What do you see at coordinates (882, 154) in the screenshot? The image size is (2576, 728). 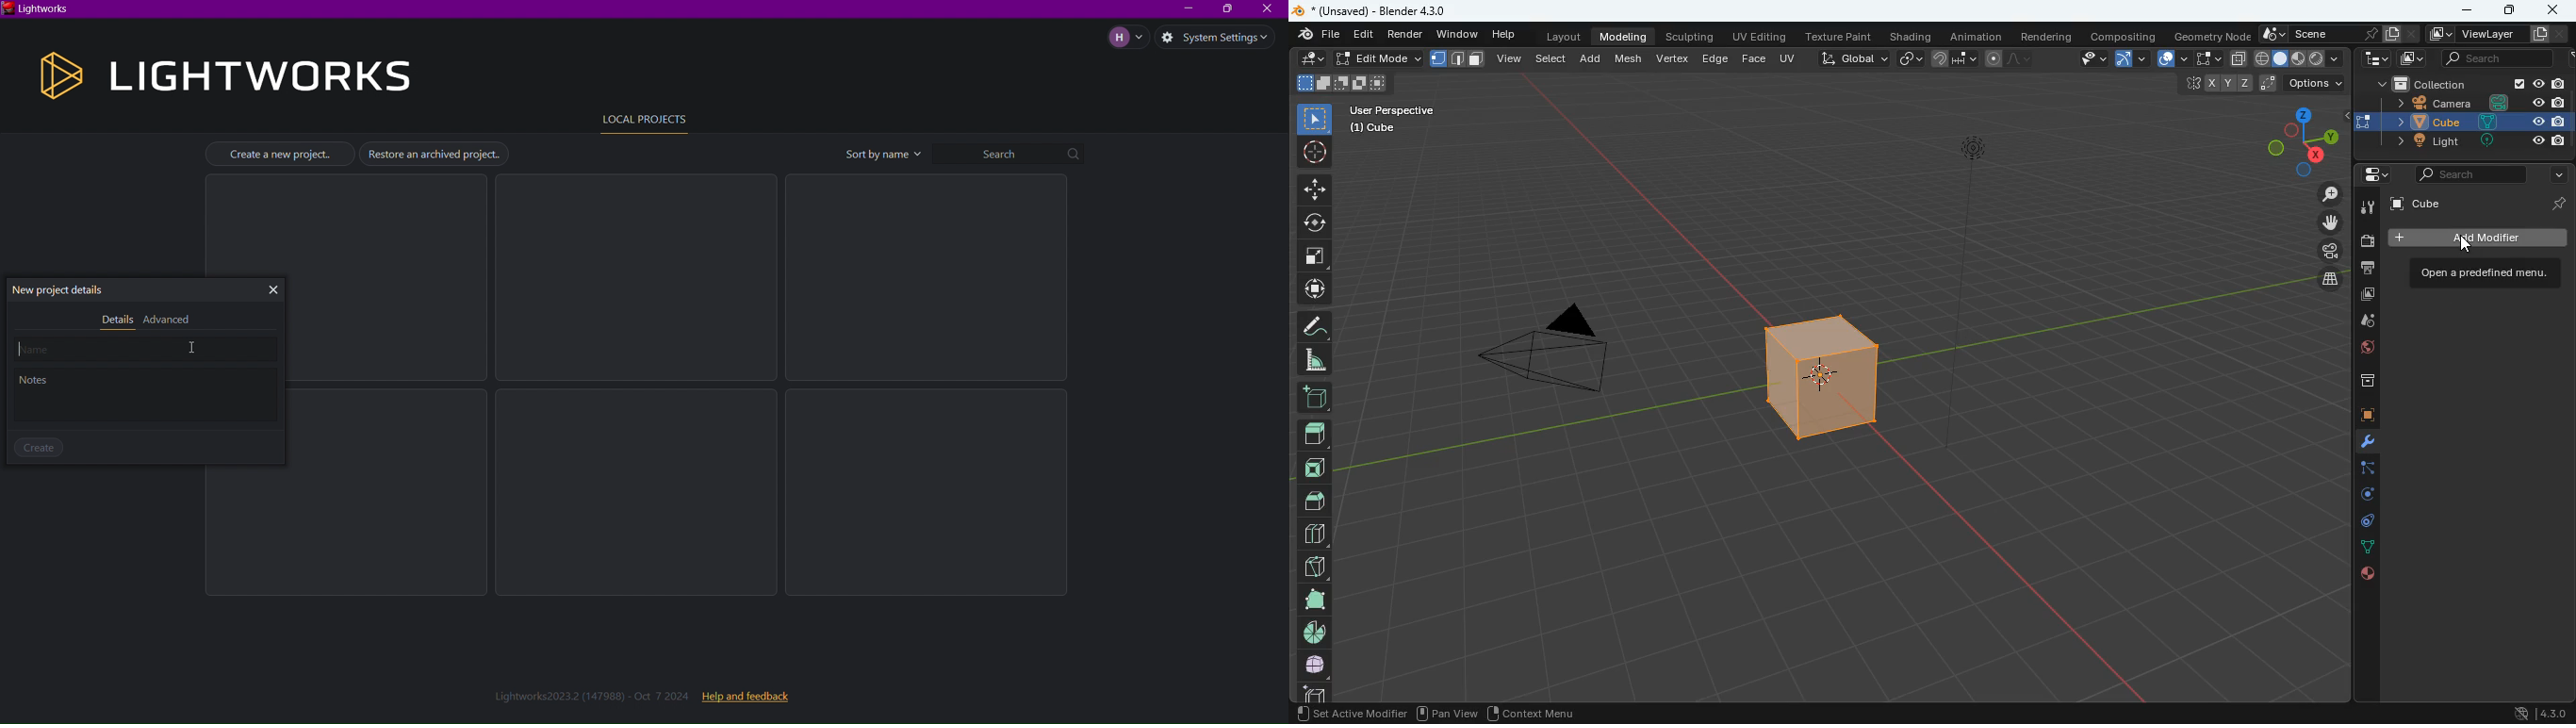 I see `Sort by name` at bounding box center [882, 154].